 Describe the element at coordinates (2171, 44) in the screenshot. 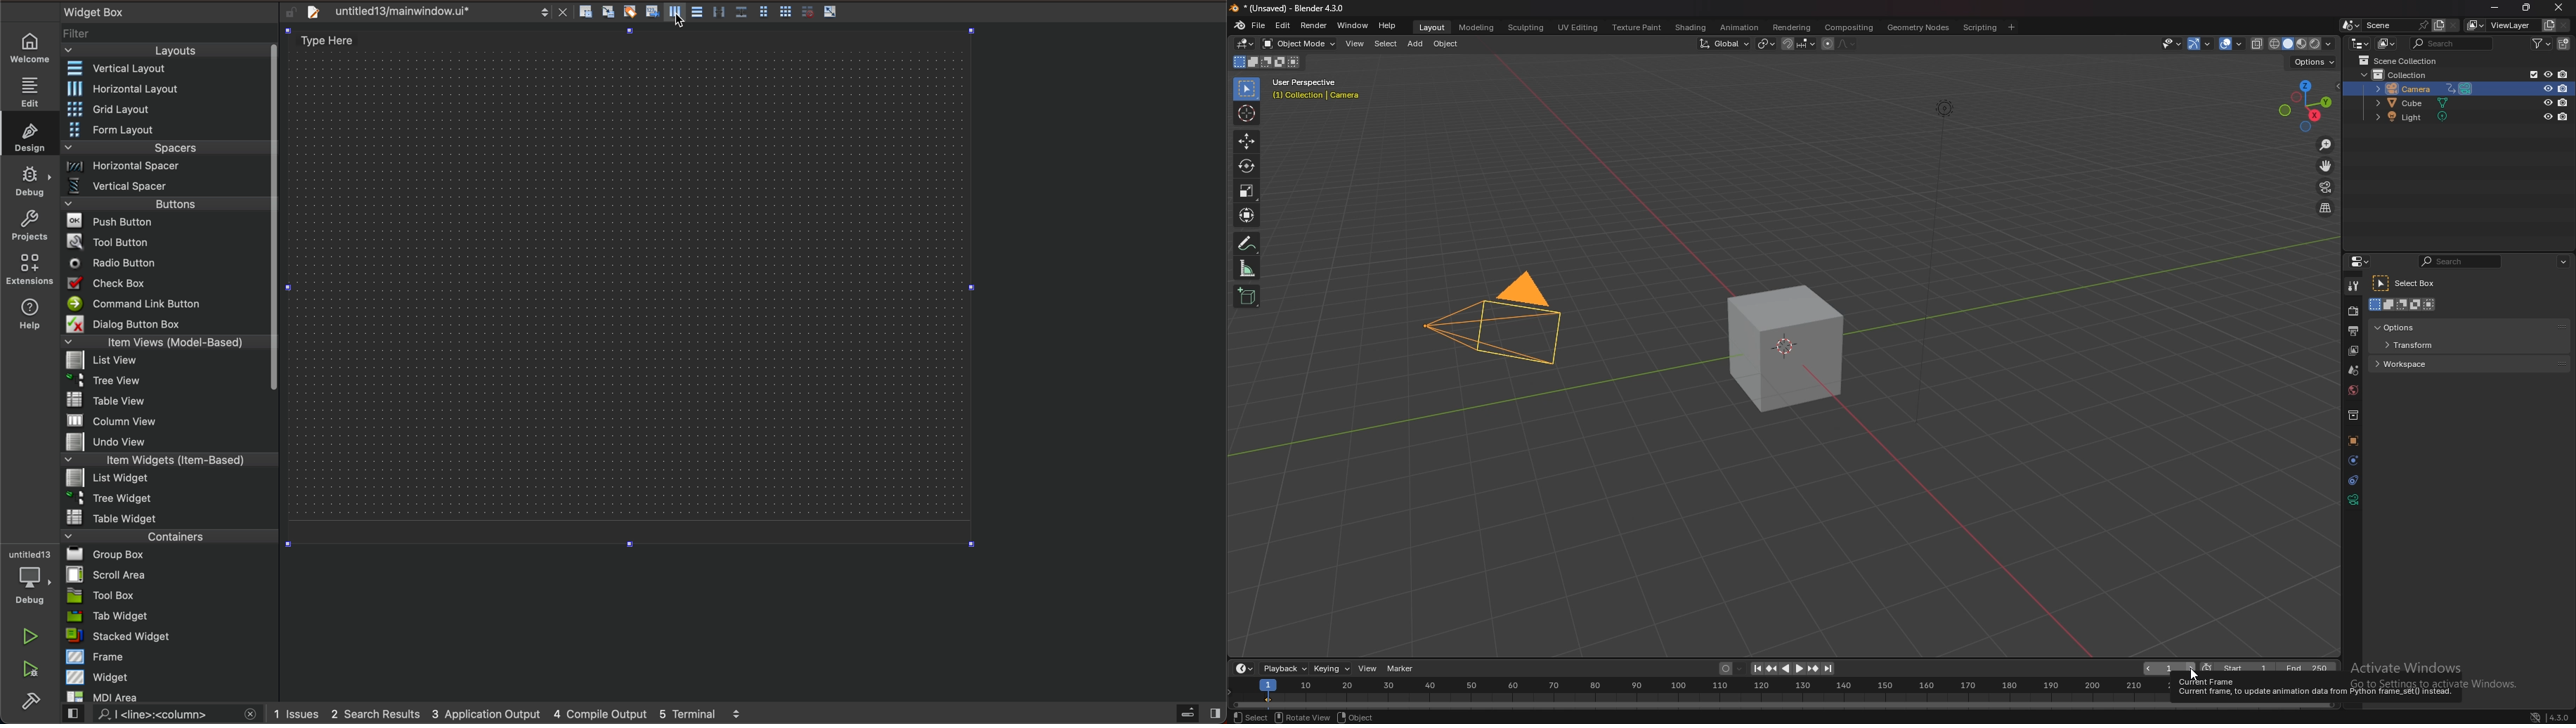

I see `selectibility and visibility` at that location.